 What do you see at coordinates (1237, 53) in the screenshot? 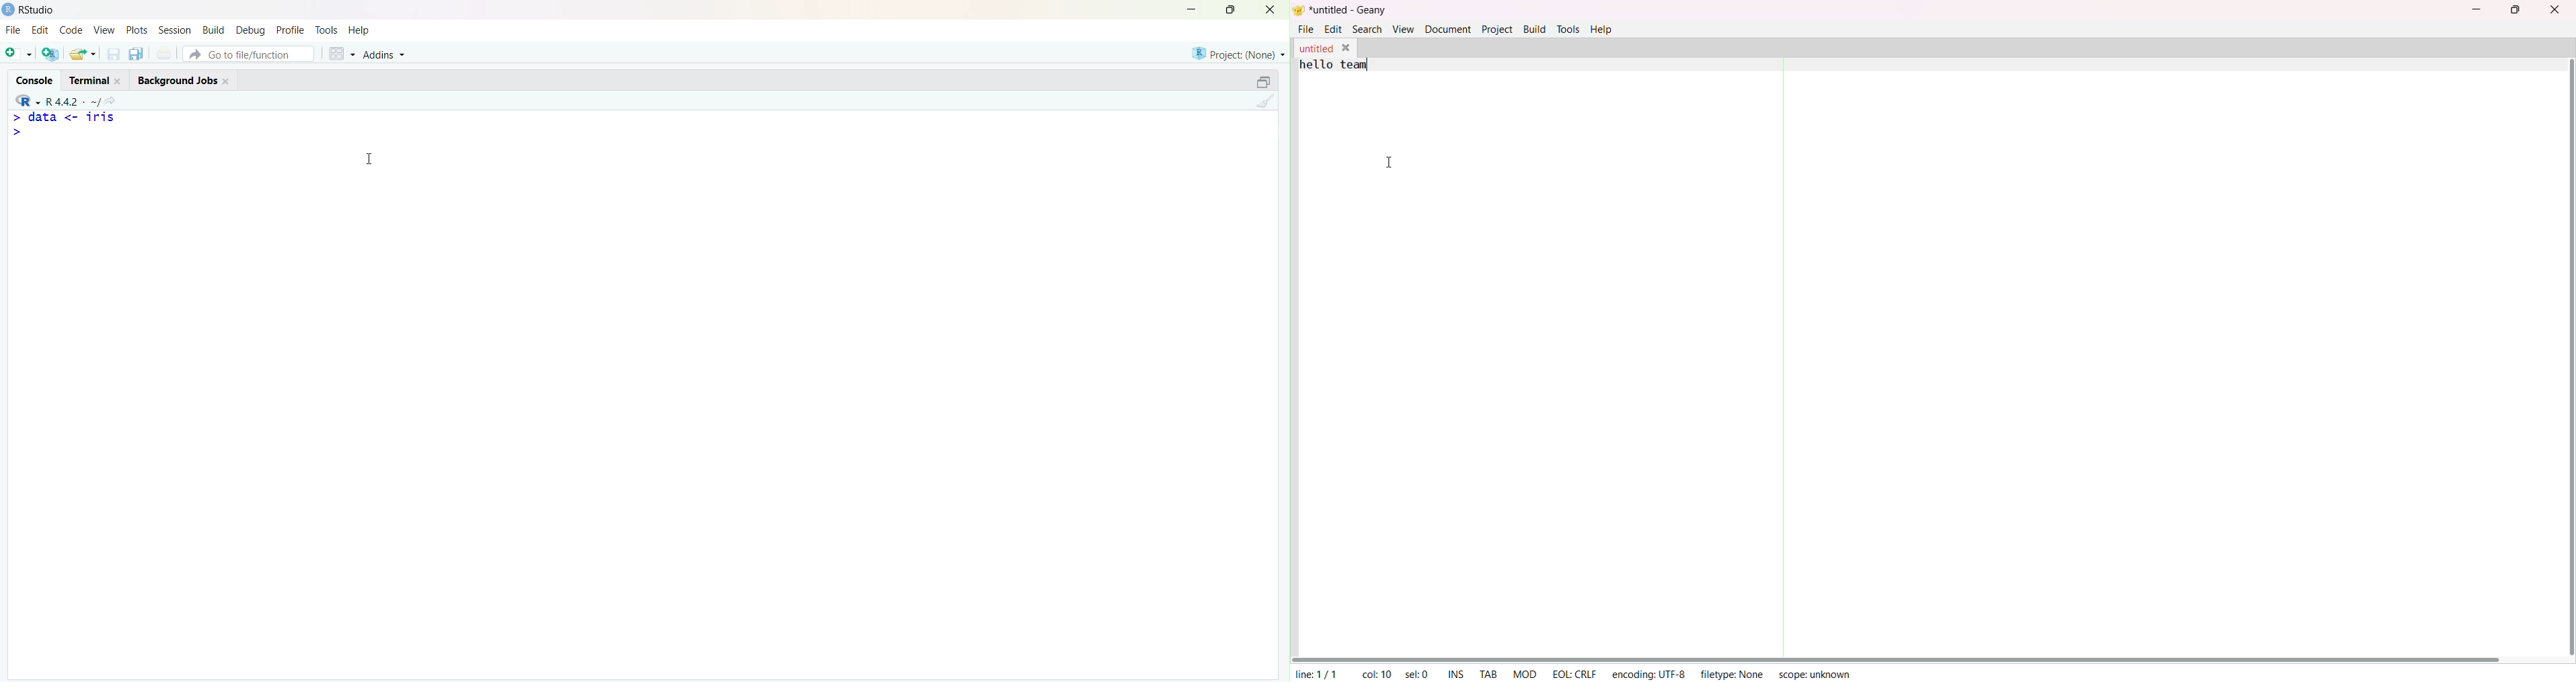
I see `Project (None)` at bounding box center [1237, 53].